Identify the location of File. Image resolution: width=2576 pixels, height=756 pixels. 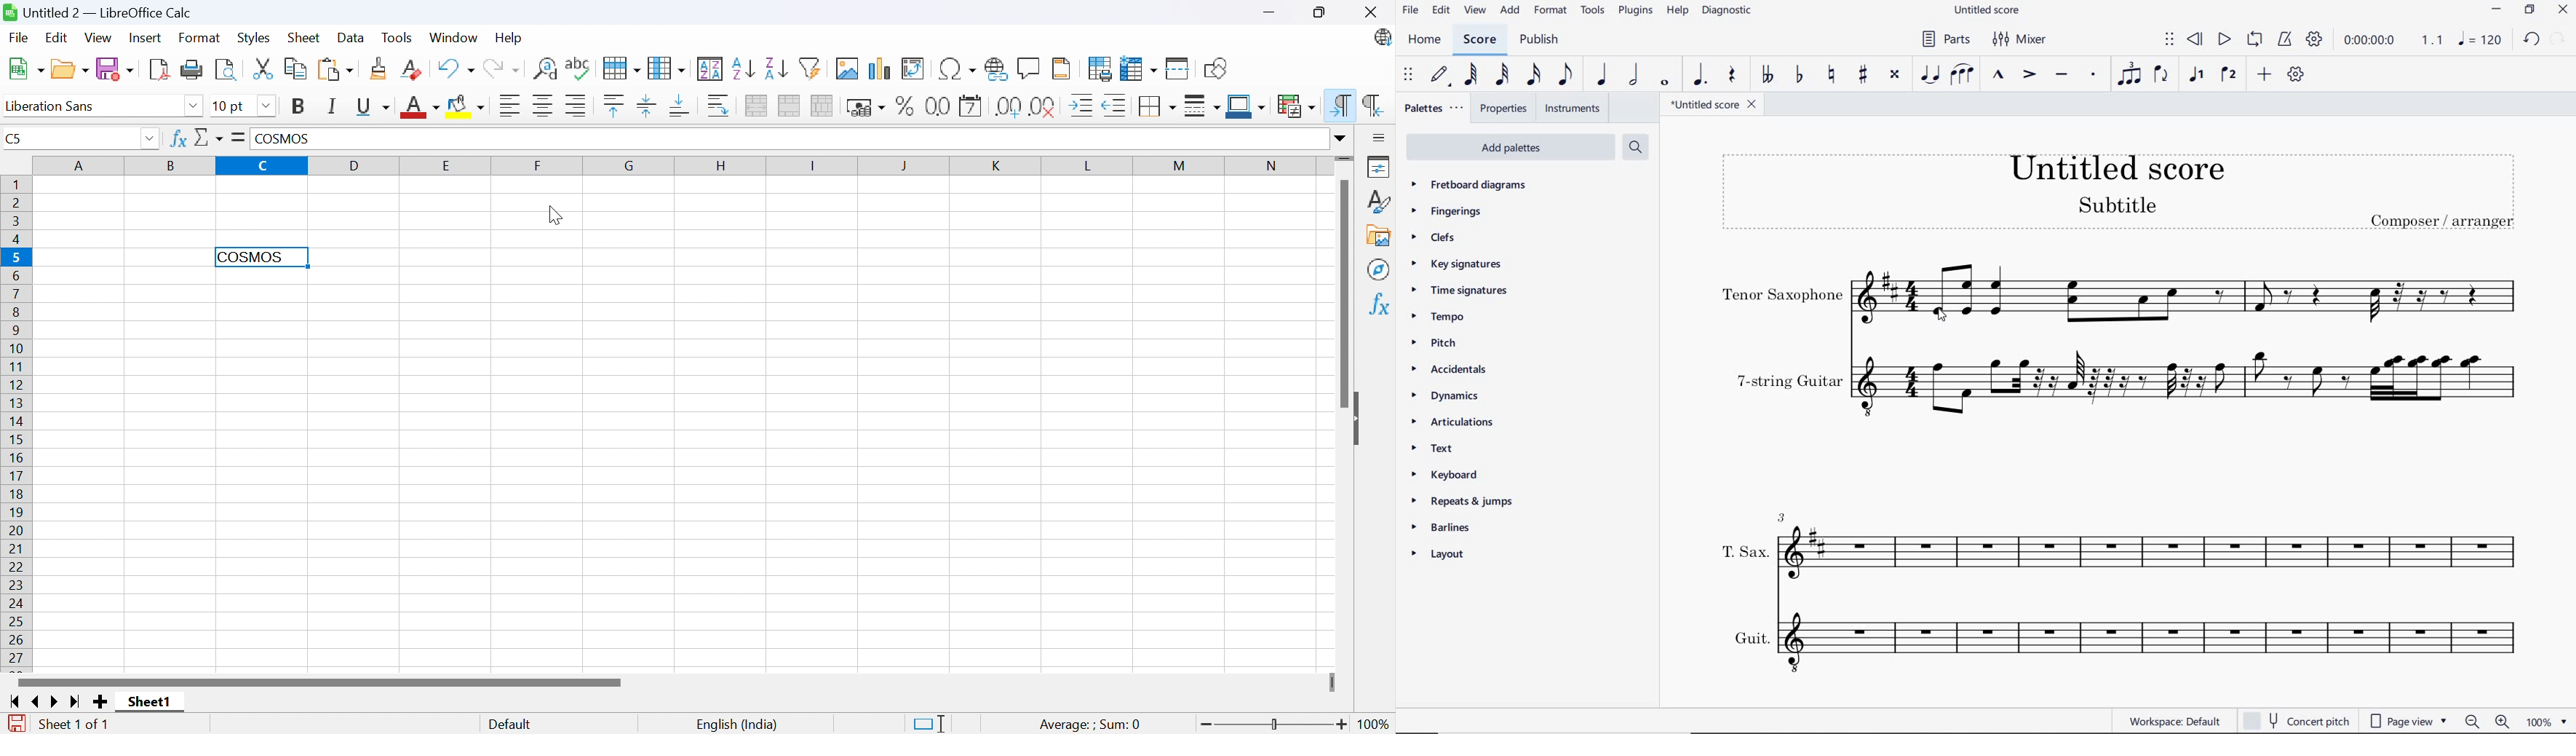
(20, 36).